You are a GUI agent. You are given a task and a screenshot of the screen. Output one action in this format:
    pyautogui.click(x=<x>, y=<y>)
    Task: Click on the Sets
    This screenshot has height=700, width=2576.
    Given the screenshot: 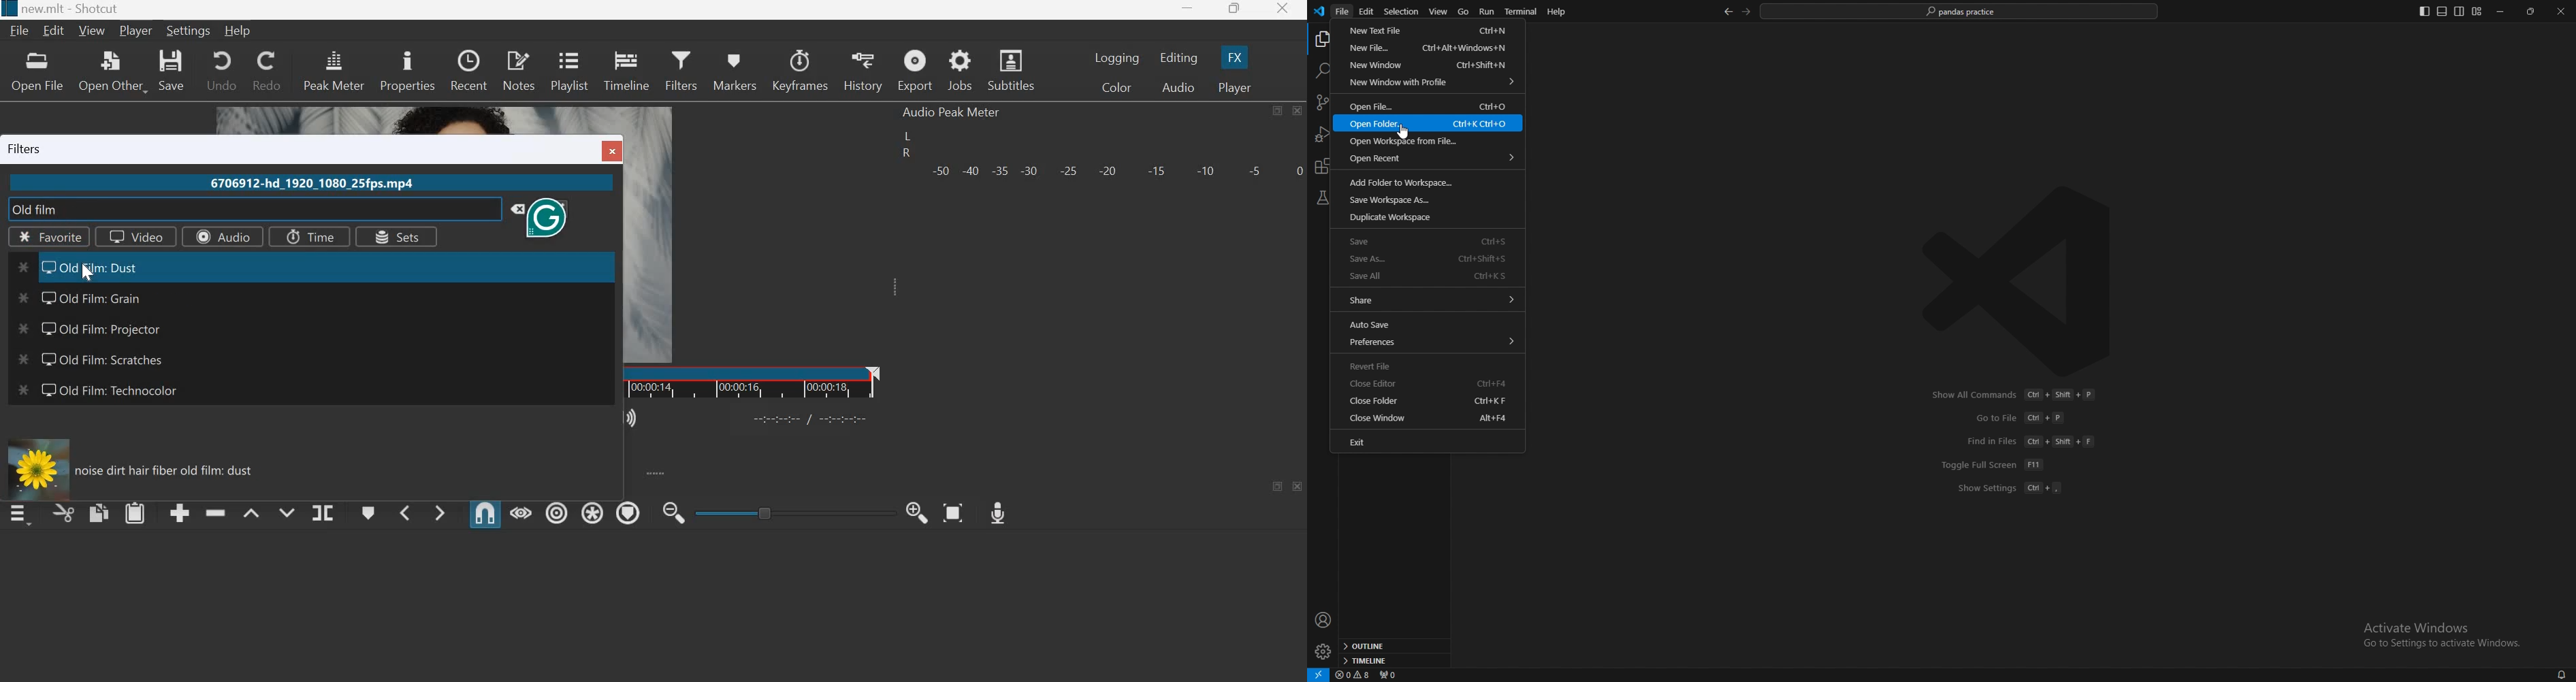 What is the action you would take?
    pyautogui.click(x=395, y=238)
    